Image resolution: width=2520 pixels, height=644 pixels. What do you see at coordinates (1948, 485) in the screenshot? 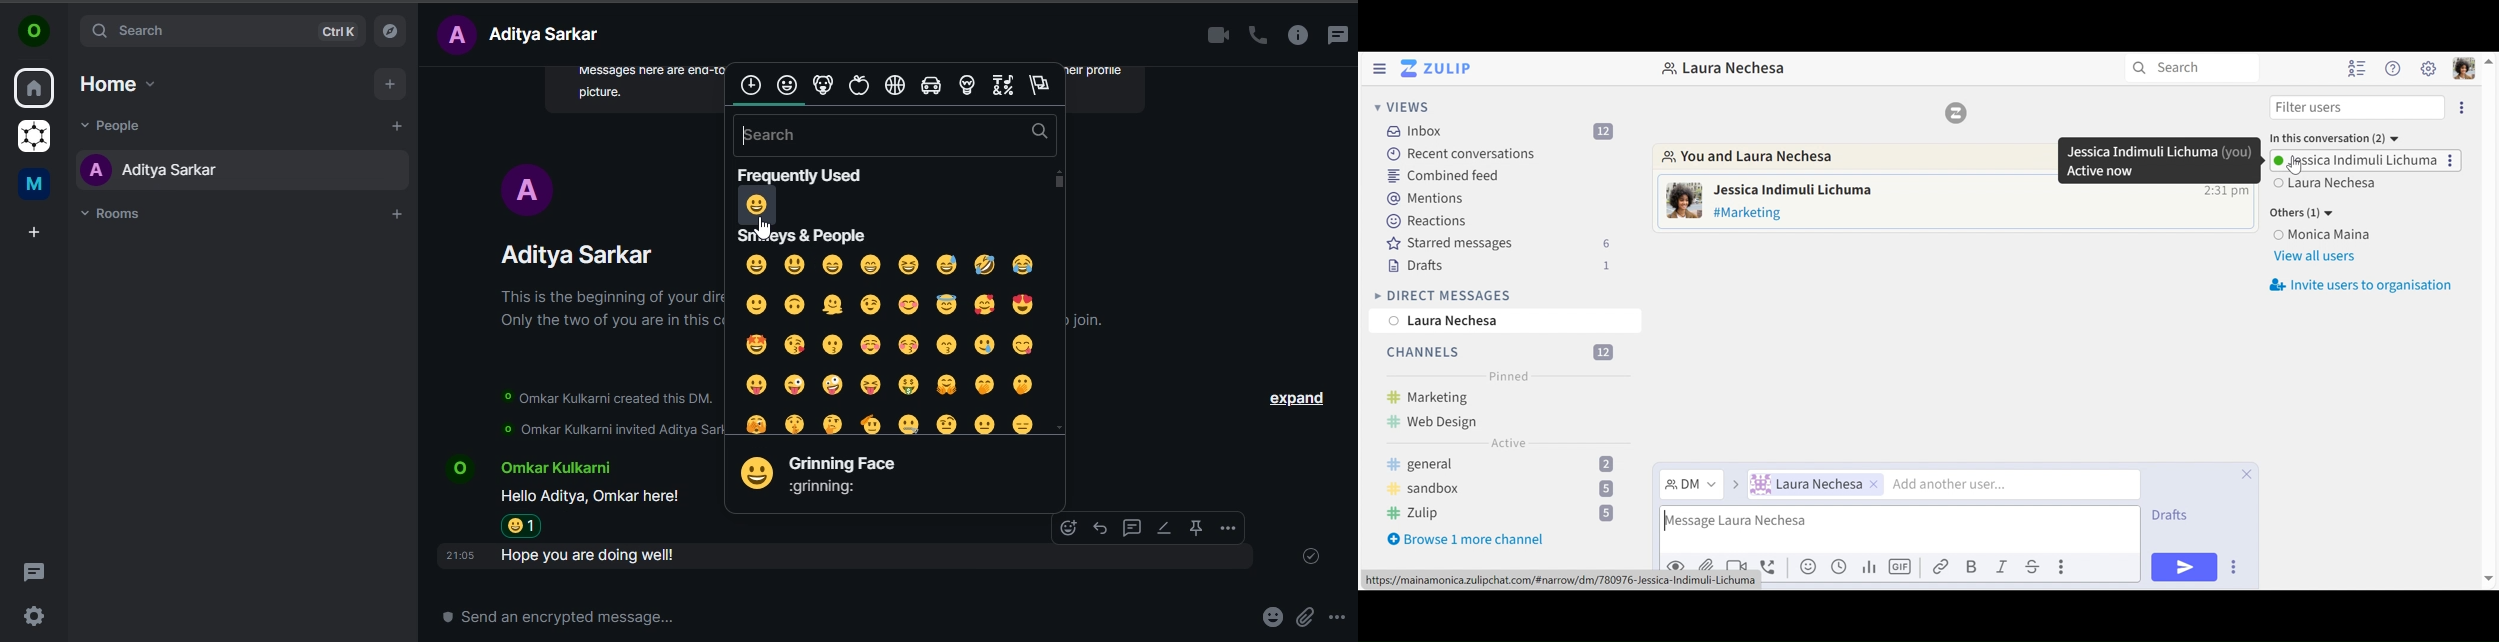
I see `Add another user` at bounding box center [1948, 485].